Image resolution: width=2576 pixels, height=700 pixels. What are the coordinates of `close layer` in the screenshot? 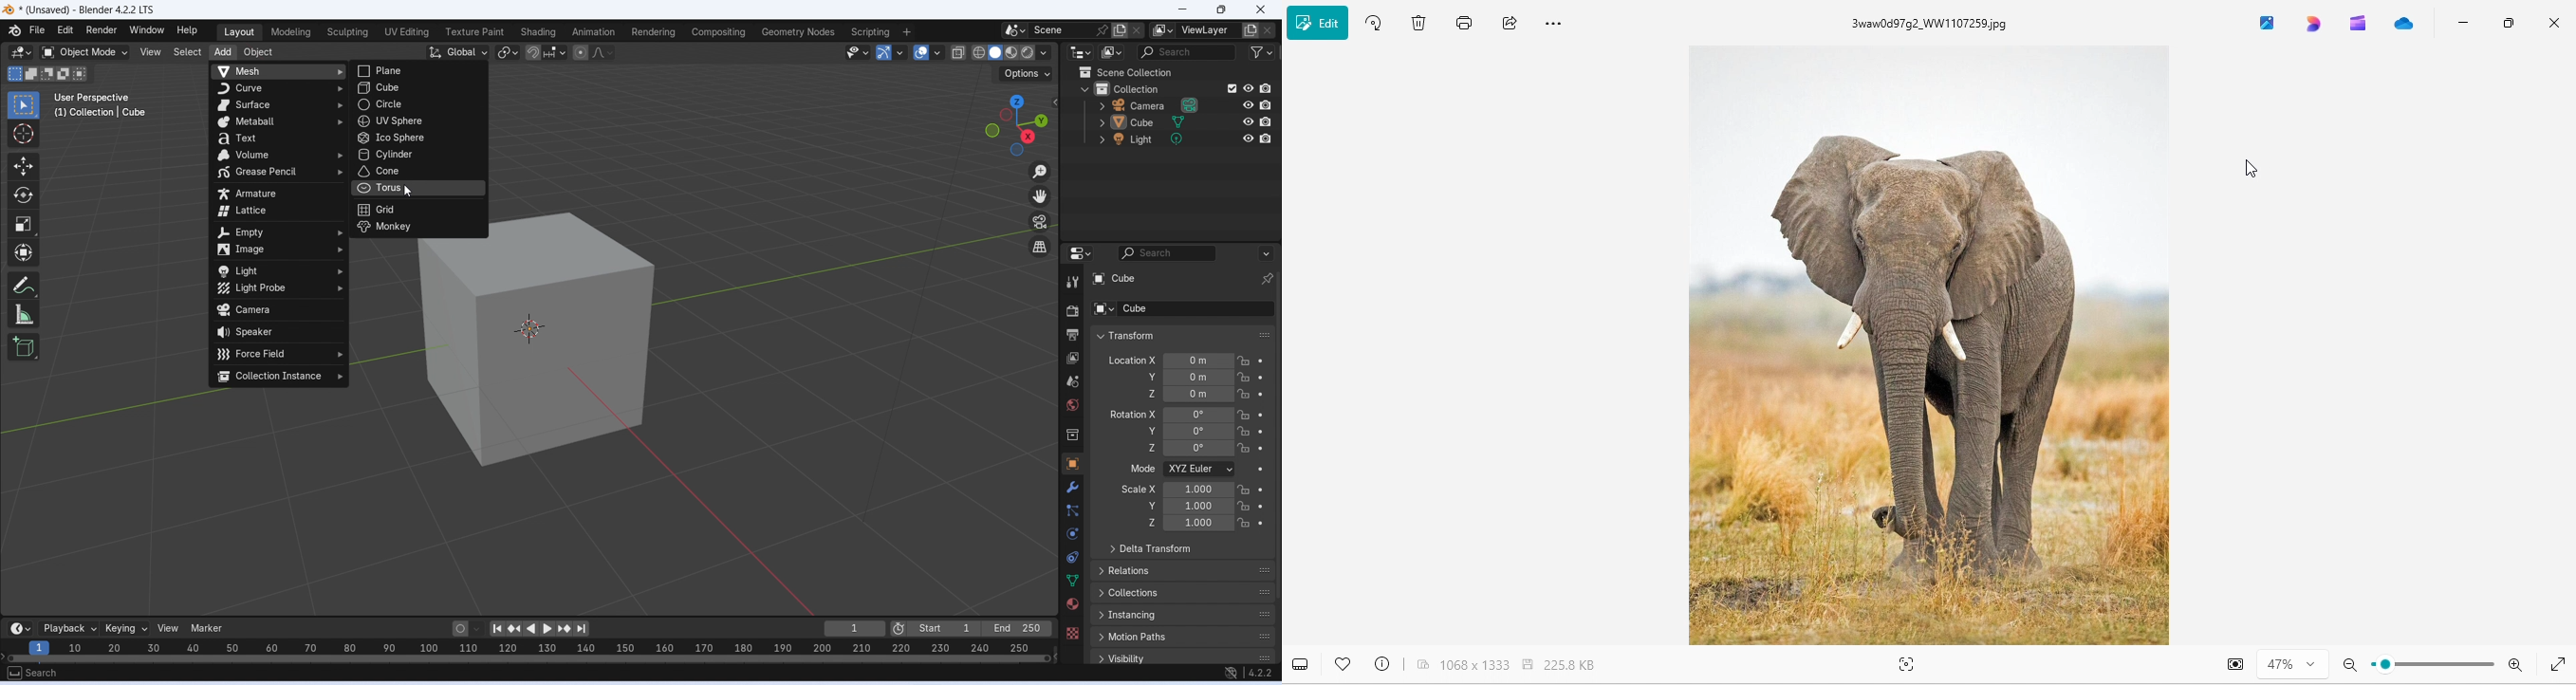 It's located at (1270, 30).